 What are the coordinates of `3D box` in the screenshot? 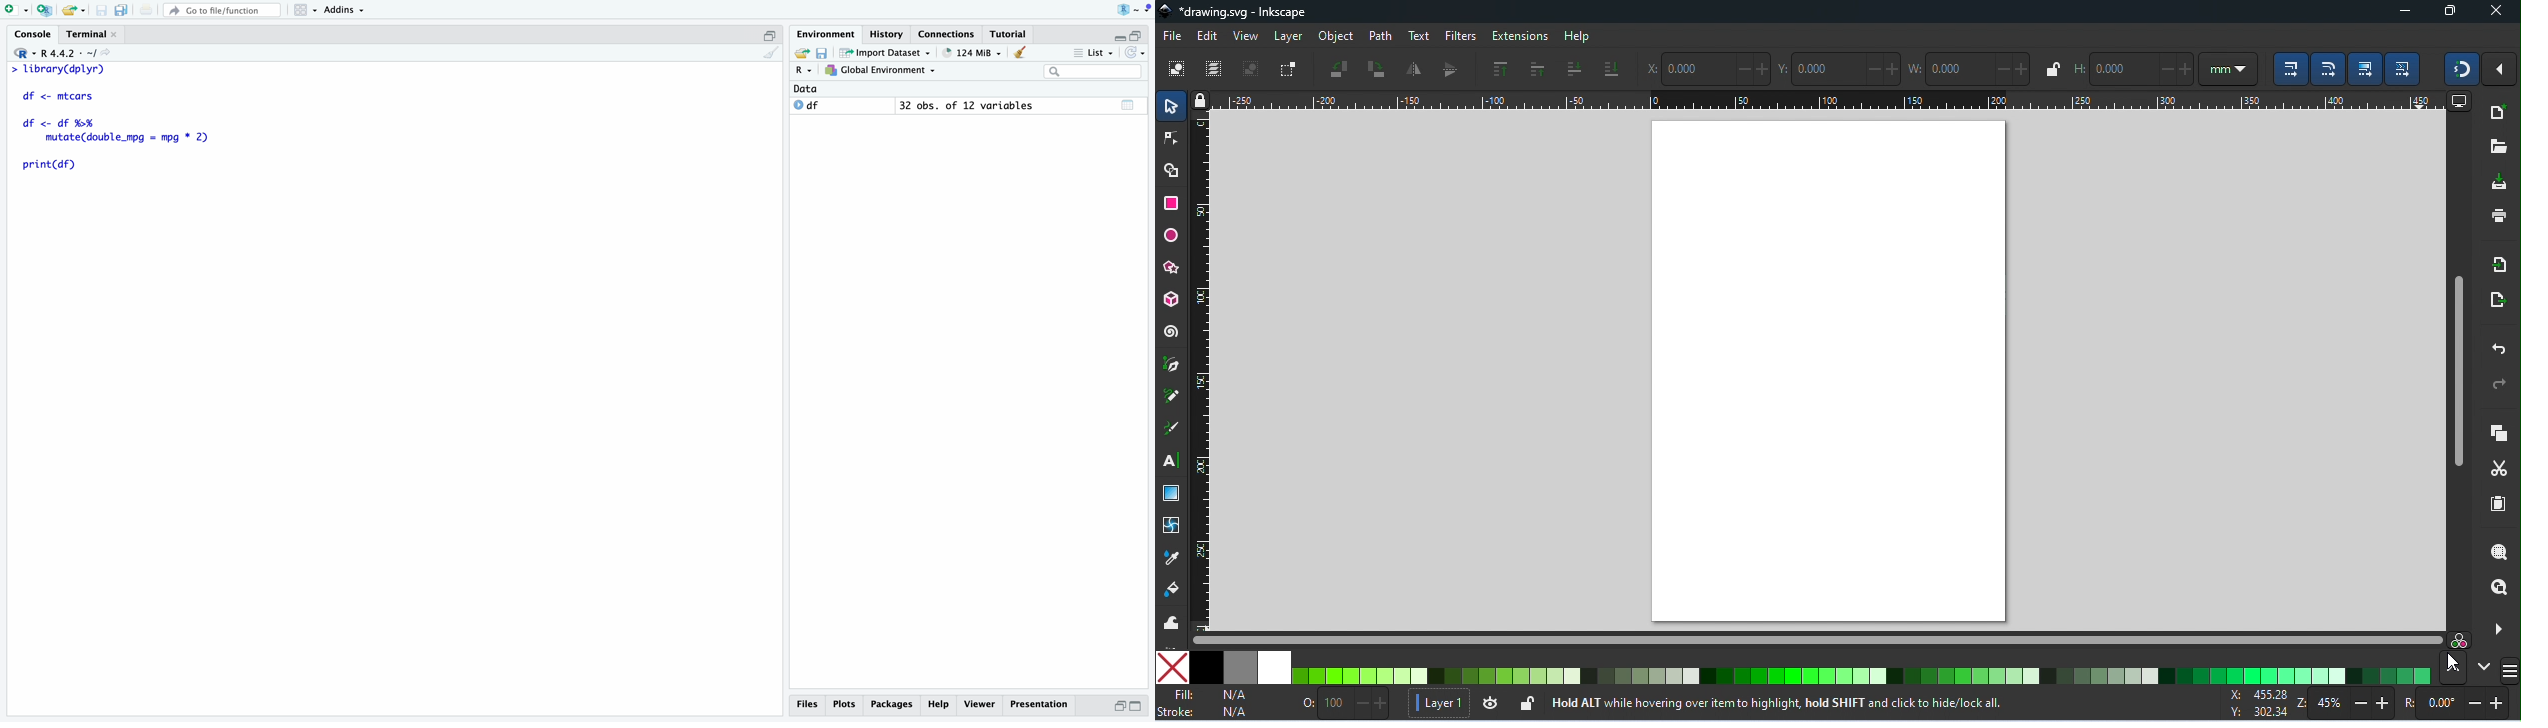 It's located at (1173, 299).